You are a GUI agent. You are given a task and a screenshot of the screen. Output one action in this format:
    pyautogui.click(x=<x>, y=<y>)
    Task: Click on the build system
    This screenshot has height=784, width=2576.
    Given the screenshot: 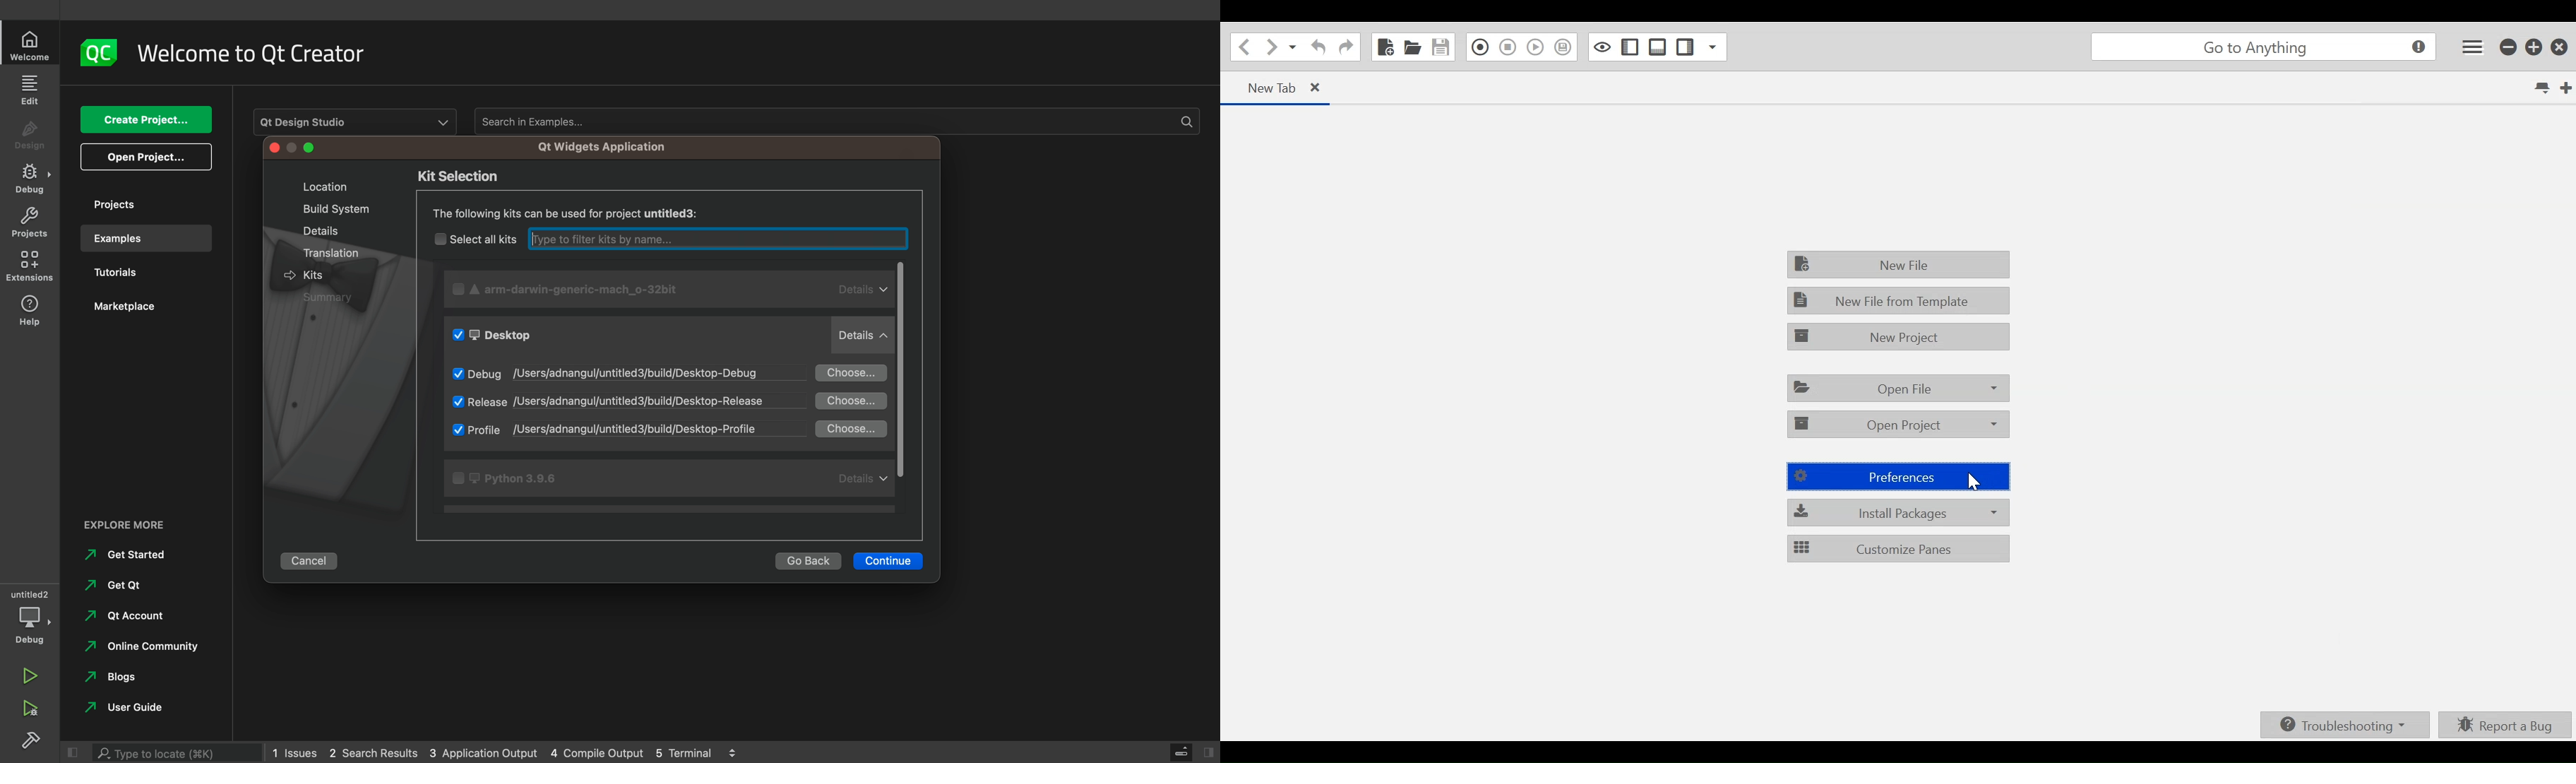 What is the action you would take?
    pyautogui.click(x=325, y=210)
    